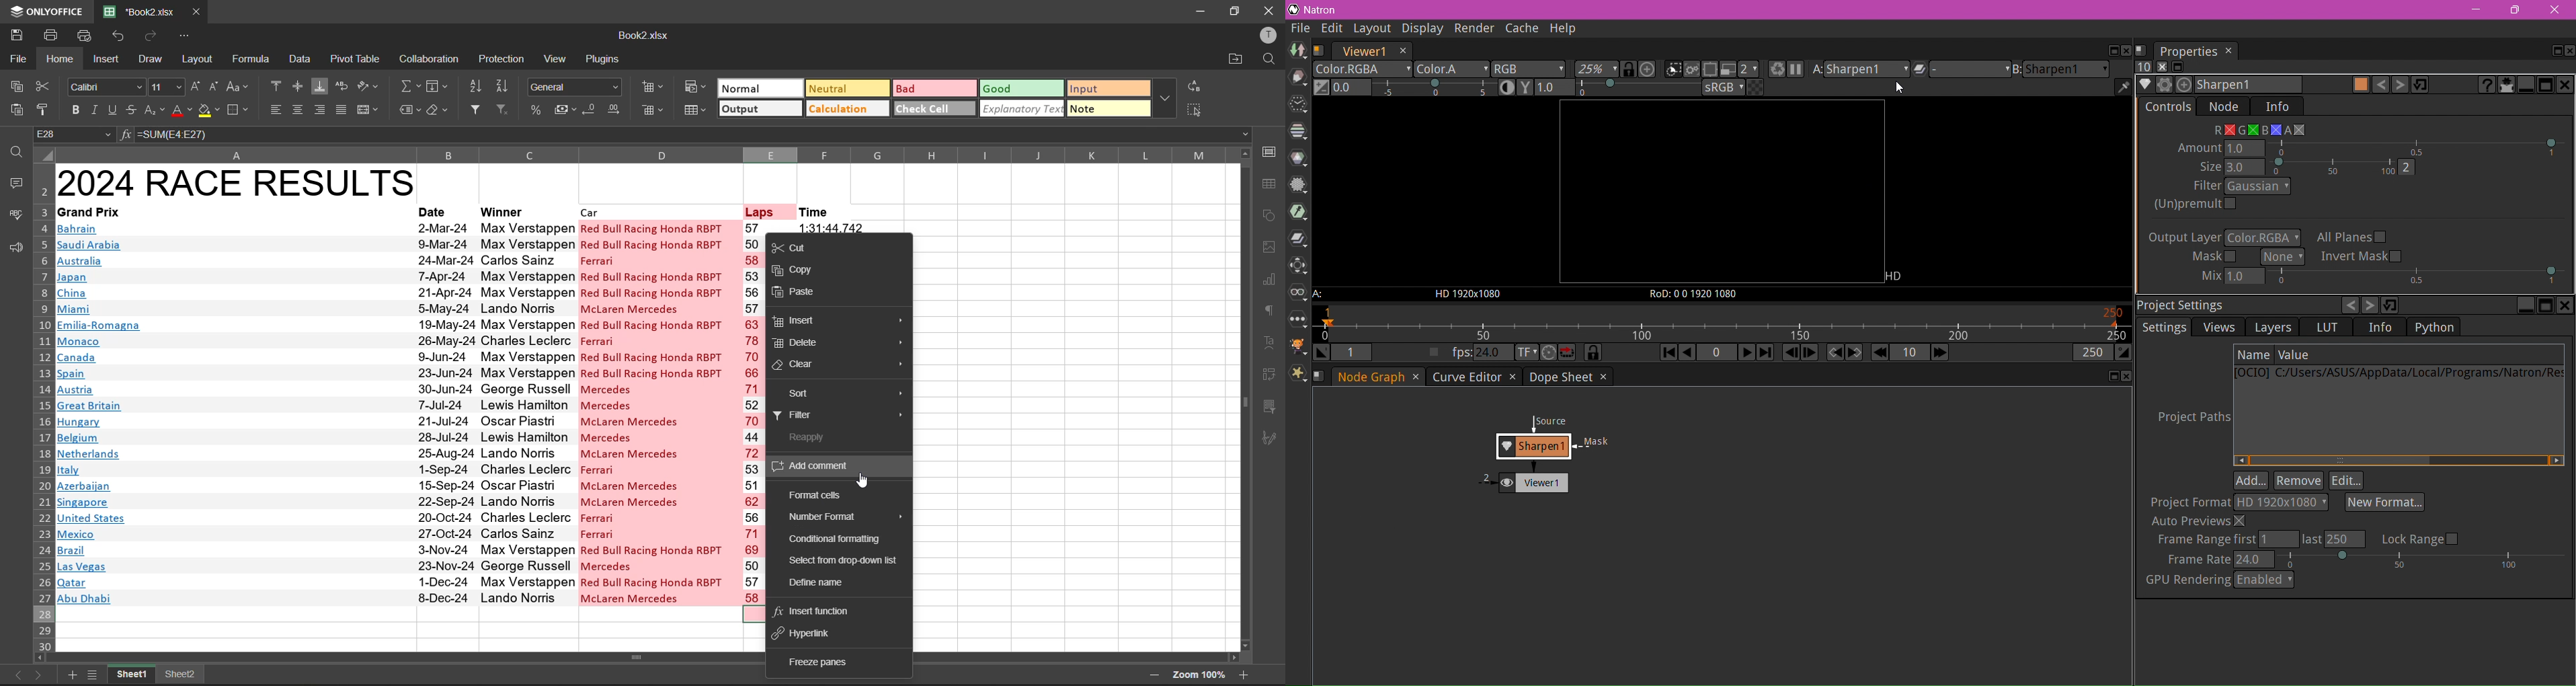  Describe the element at coordinates (1298, 131) in the screenshot. I see `Channel` at that location.